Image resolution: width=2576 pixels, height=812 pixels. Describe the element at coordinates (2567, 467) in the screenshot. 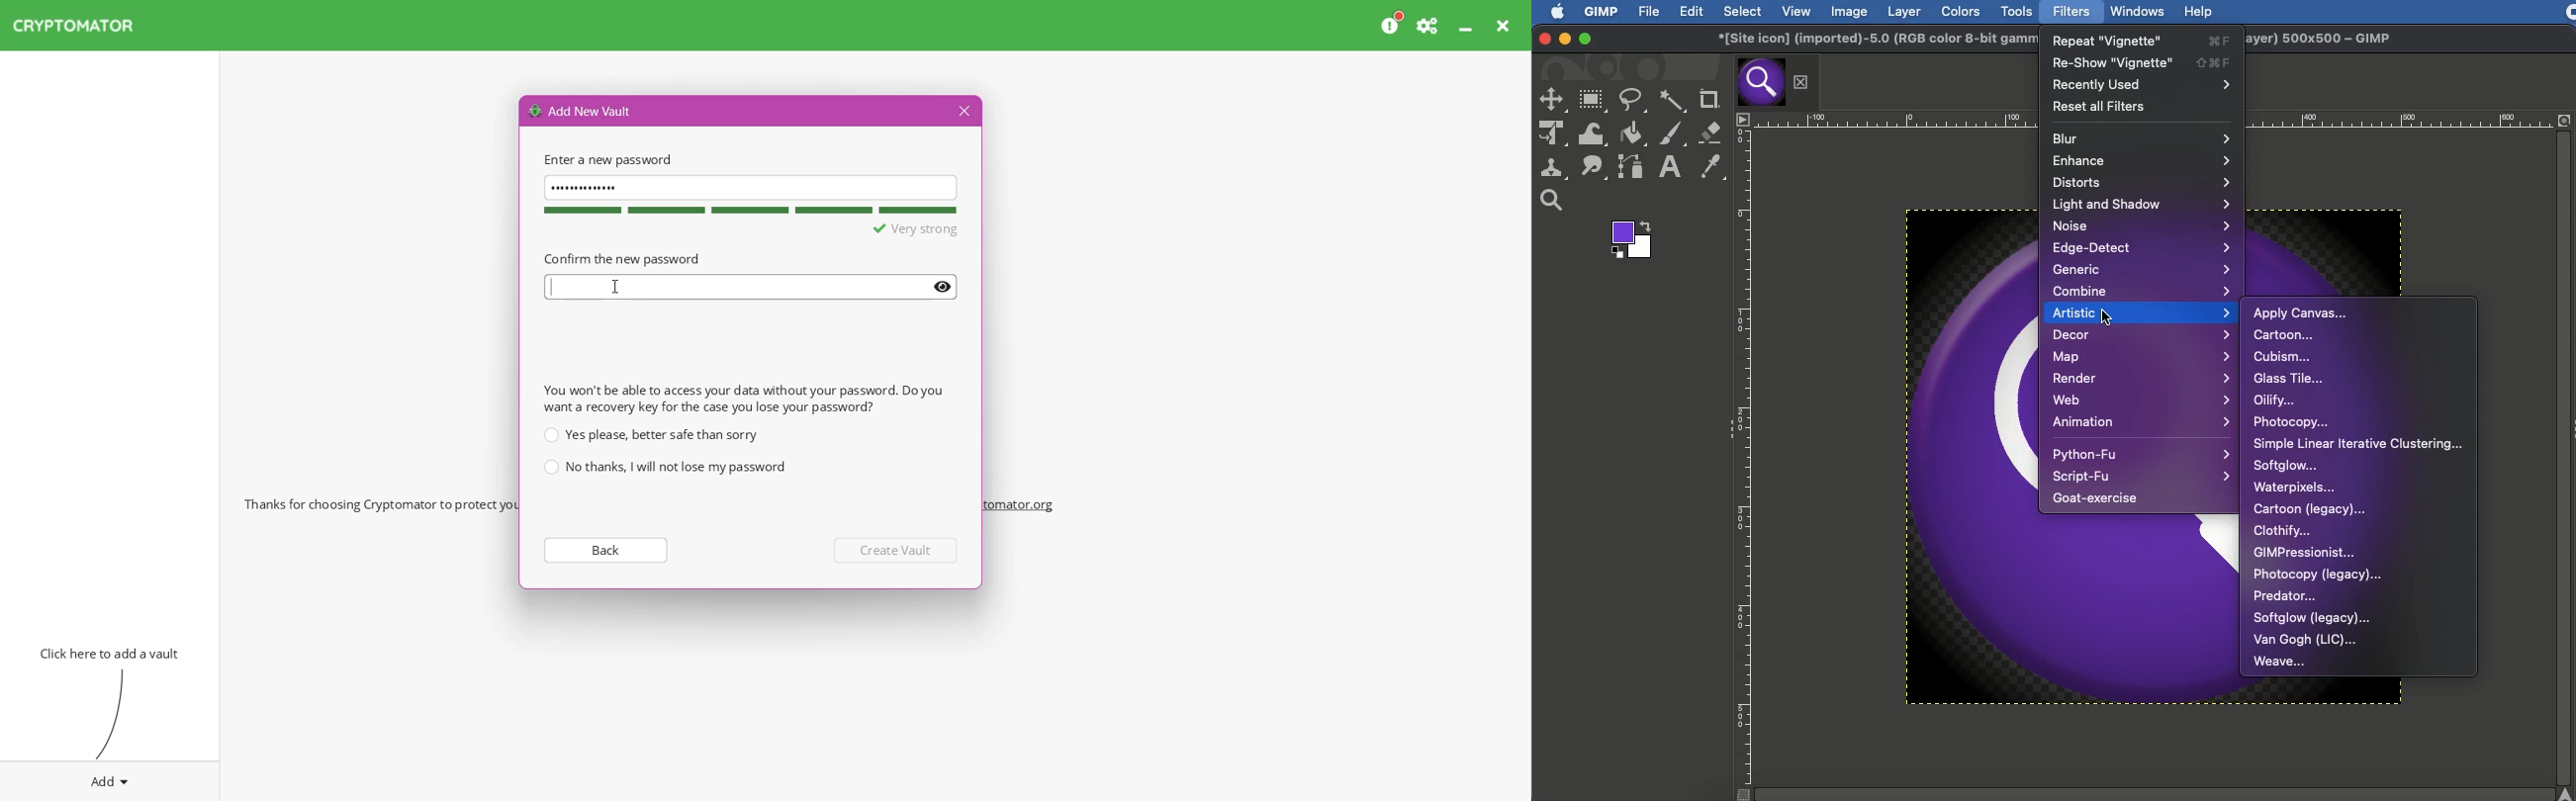

I see `Scroll` at that location.